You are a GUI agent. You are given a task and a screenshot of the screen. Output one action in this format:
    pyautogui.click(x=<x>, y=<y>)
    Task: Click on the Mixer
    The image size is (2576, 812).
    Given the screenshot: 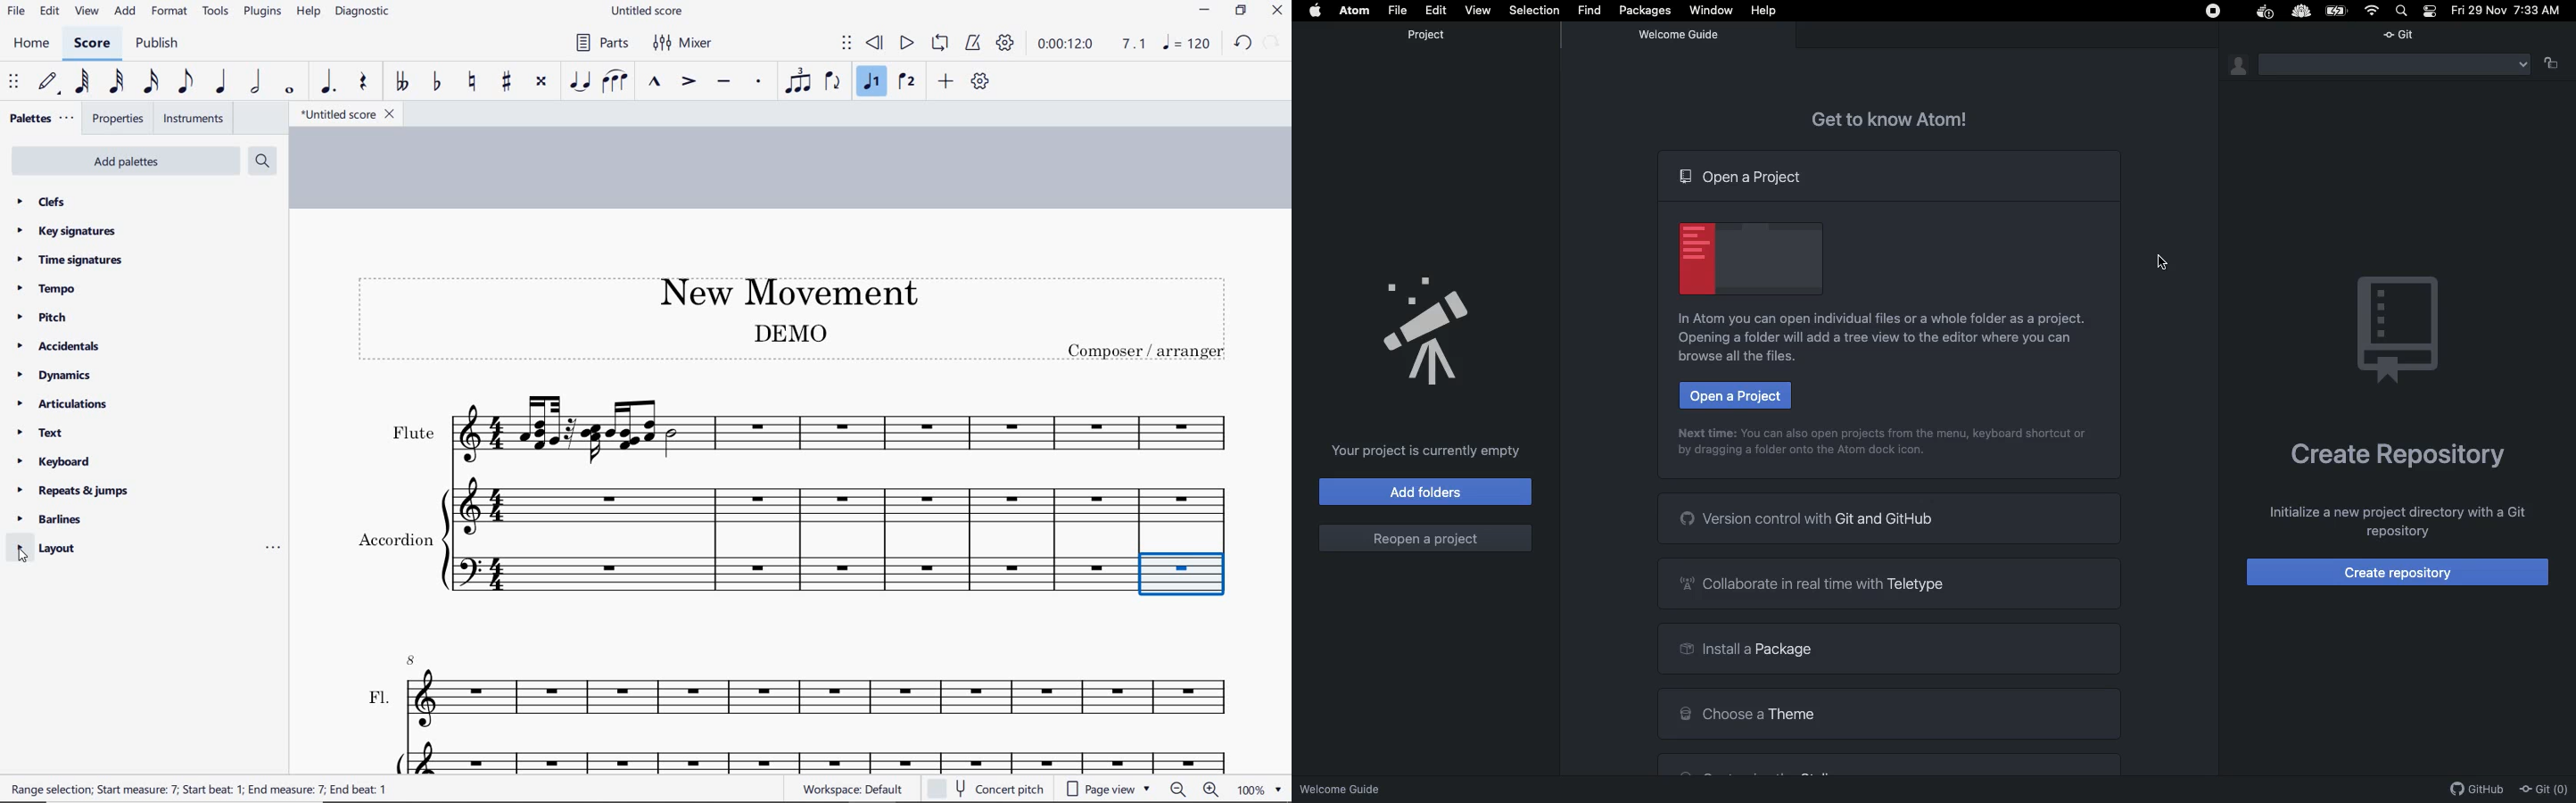 What is the action you would take?
    pyautogui.click(x=684, y=43)
    